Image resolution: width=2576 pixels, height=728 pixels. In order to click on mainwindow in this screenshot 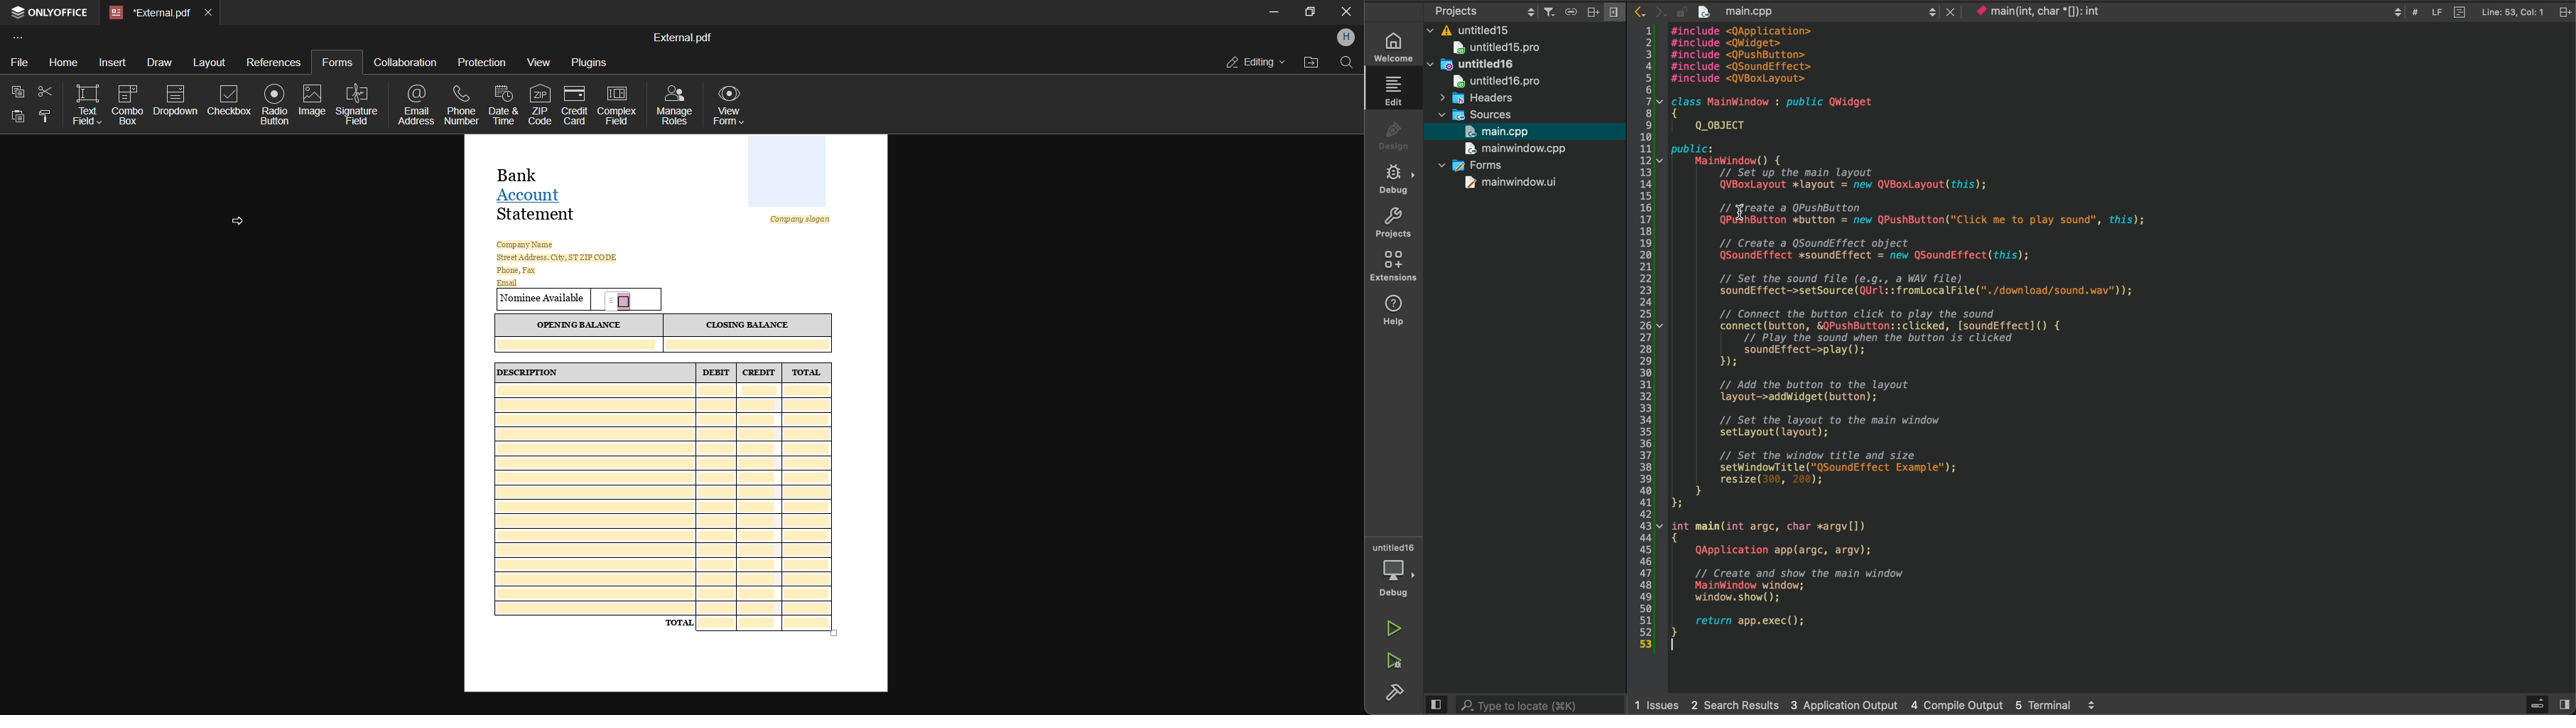, I will do `click(1508, 184)`.